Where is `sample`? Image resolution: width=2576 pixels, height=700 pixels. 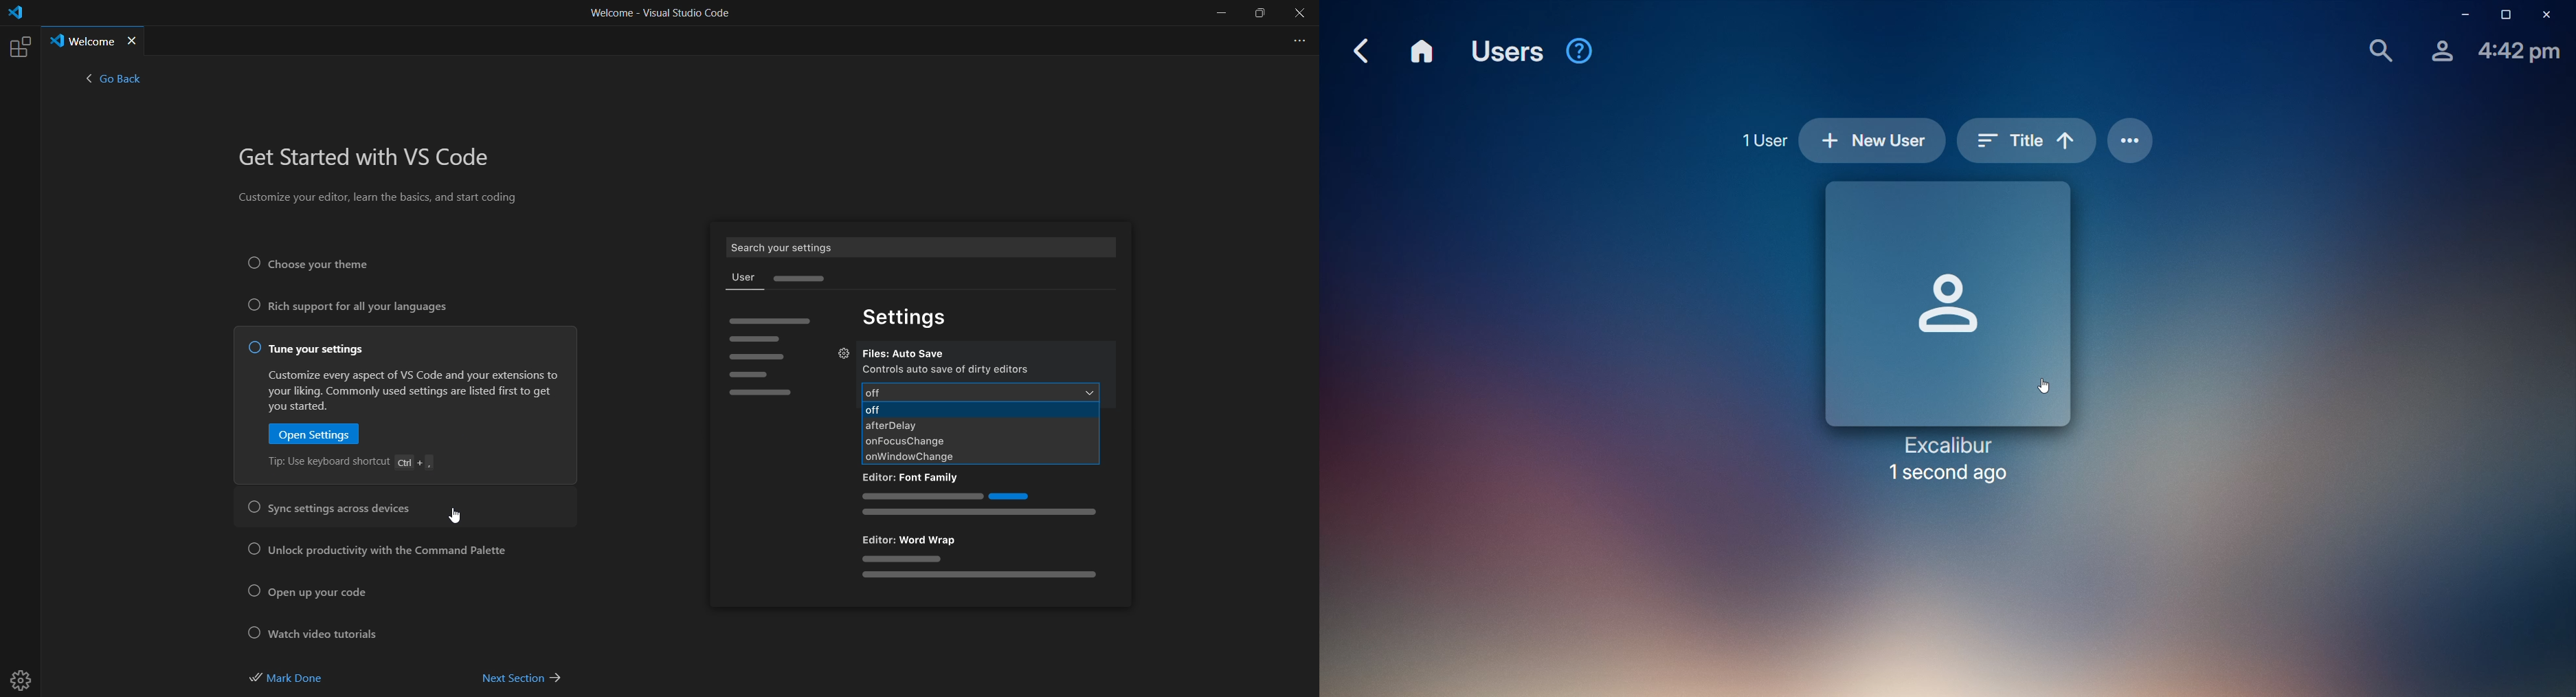 sample is located at coordinates (768, 357).